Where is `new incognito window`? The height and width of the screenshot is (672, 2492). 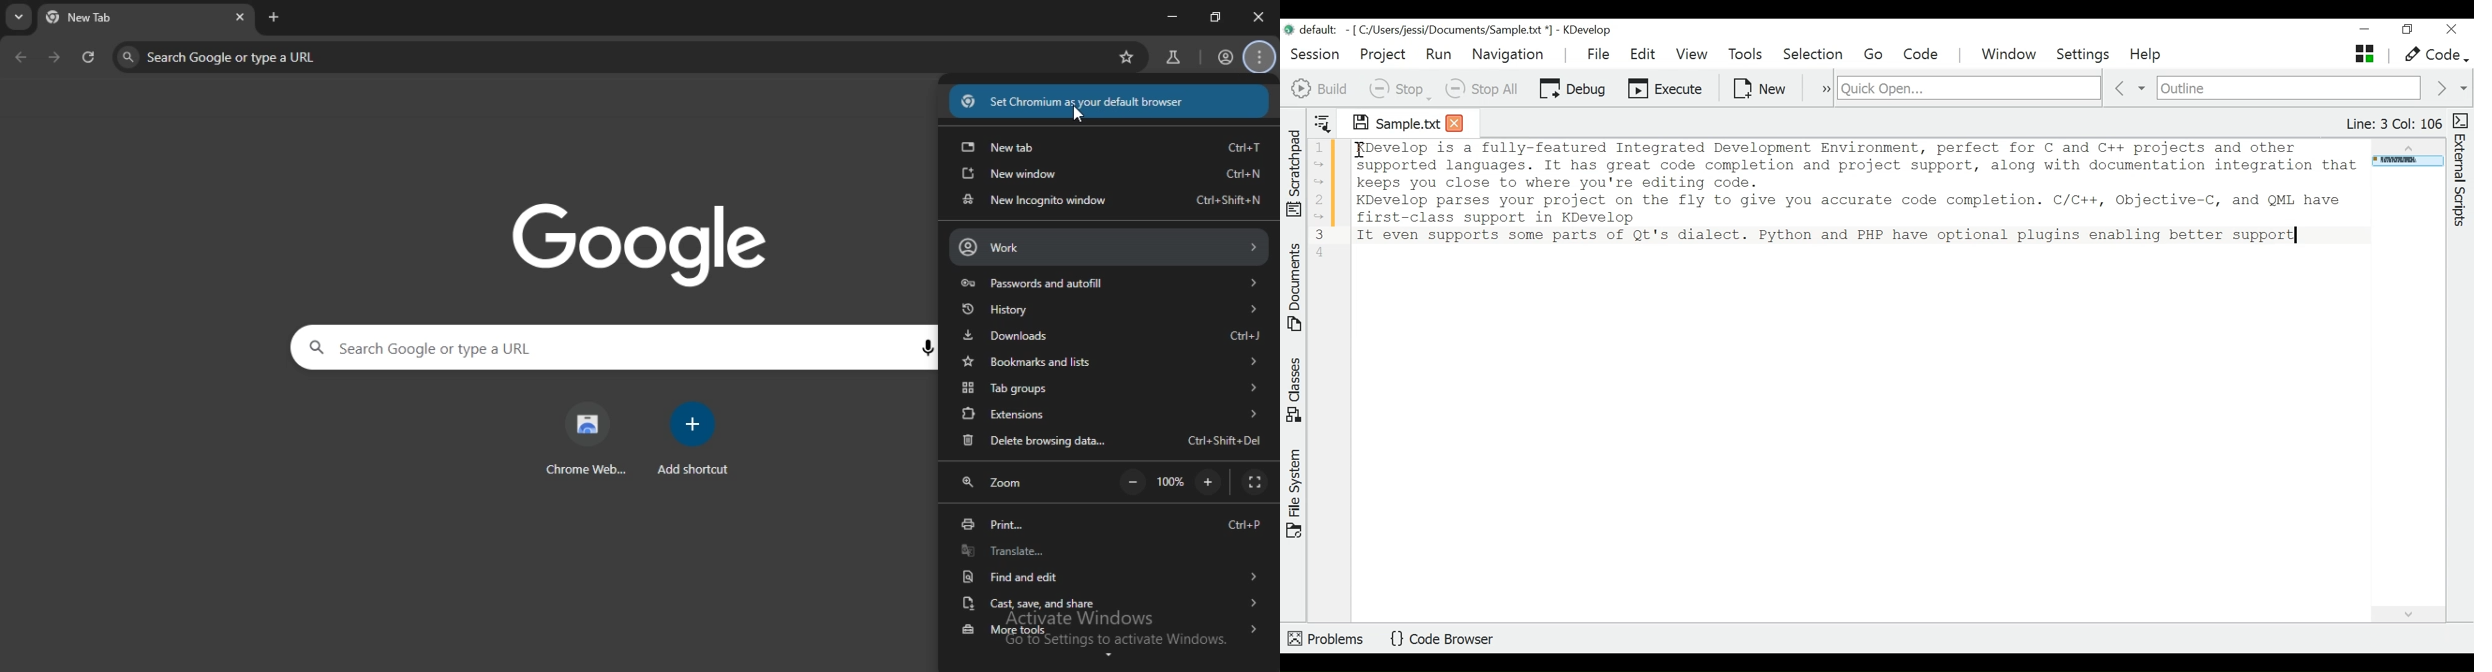
new incognito window is located at coordinates (1110, 204).